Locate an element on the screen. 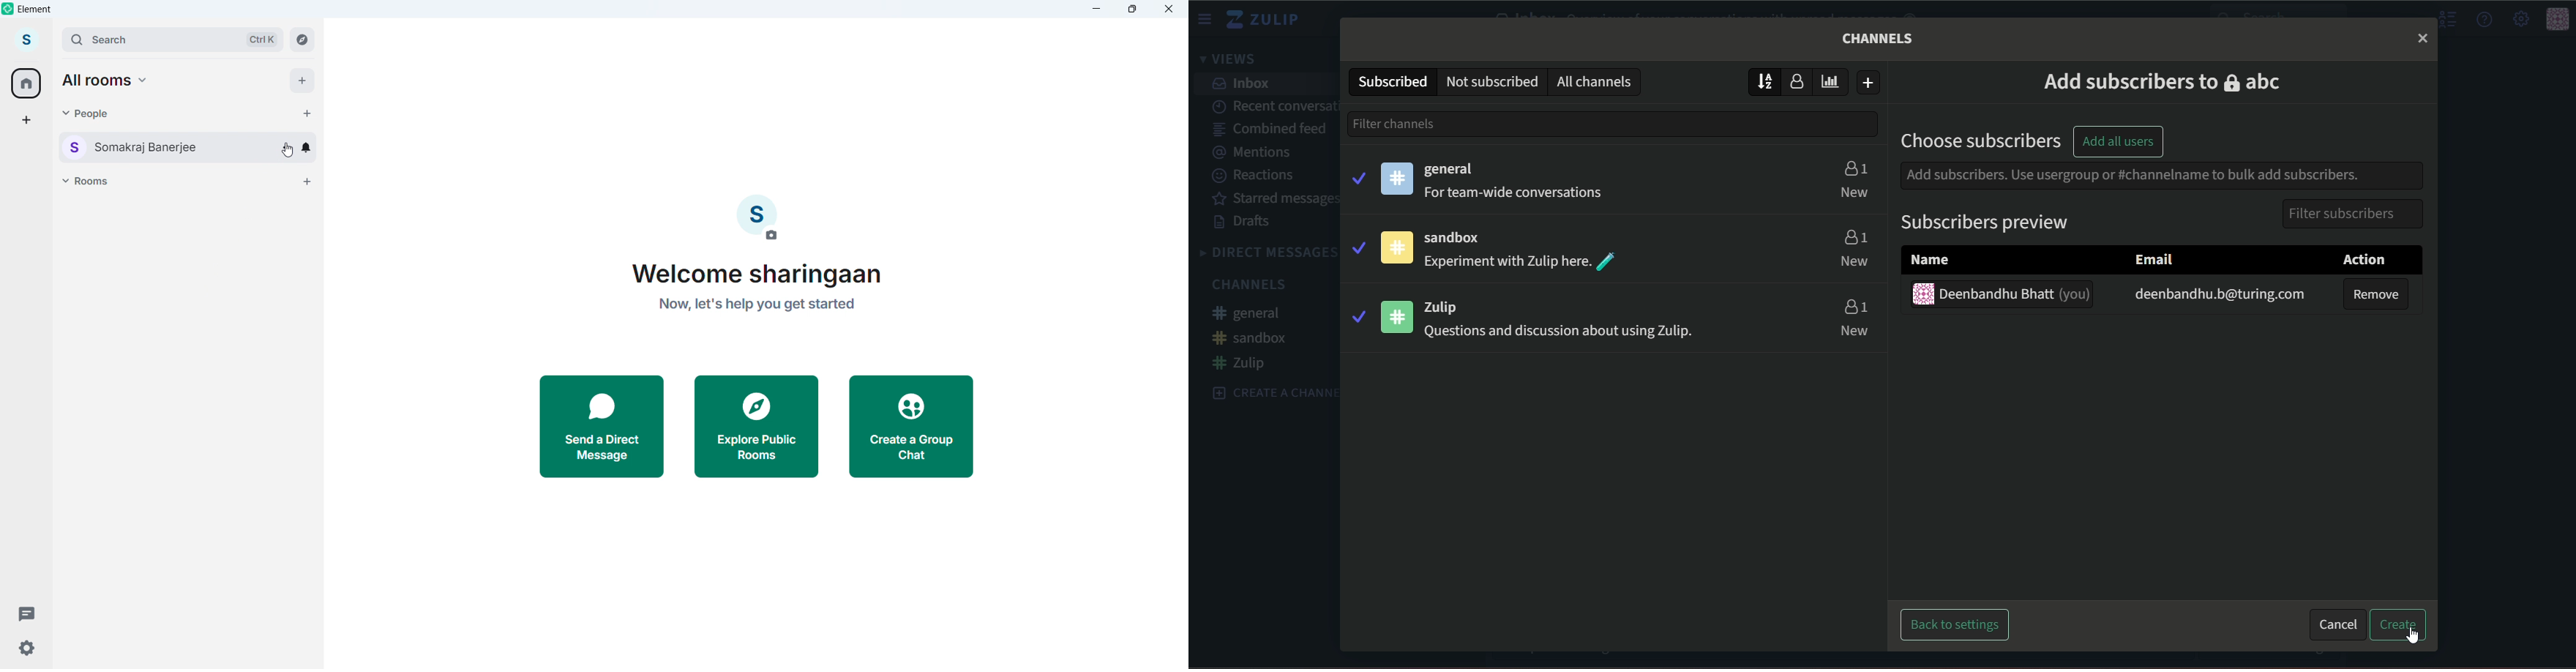 The image size is (2576, 672). email is located at coordinates (2151, 258).